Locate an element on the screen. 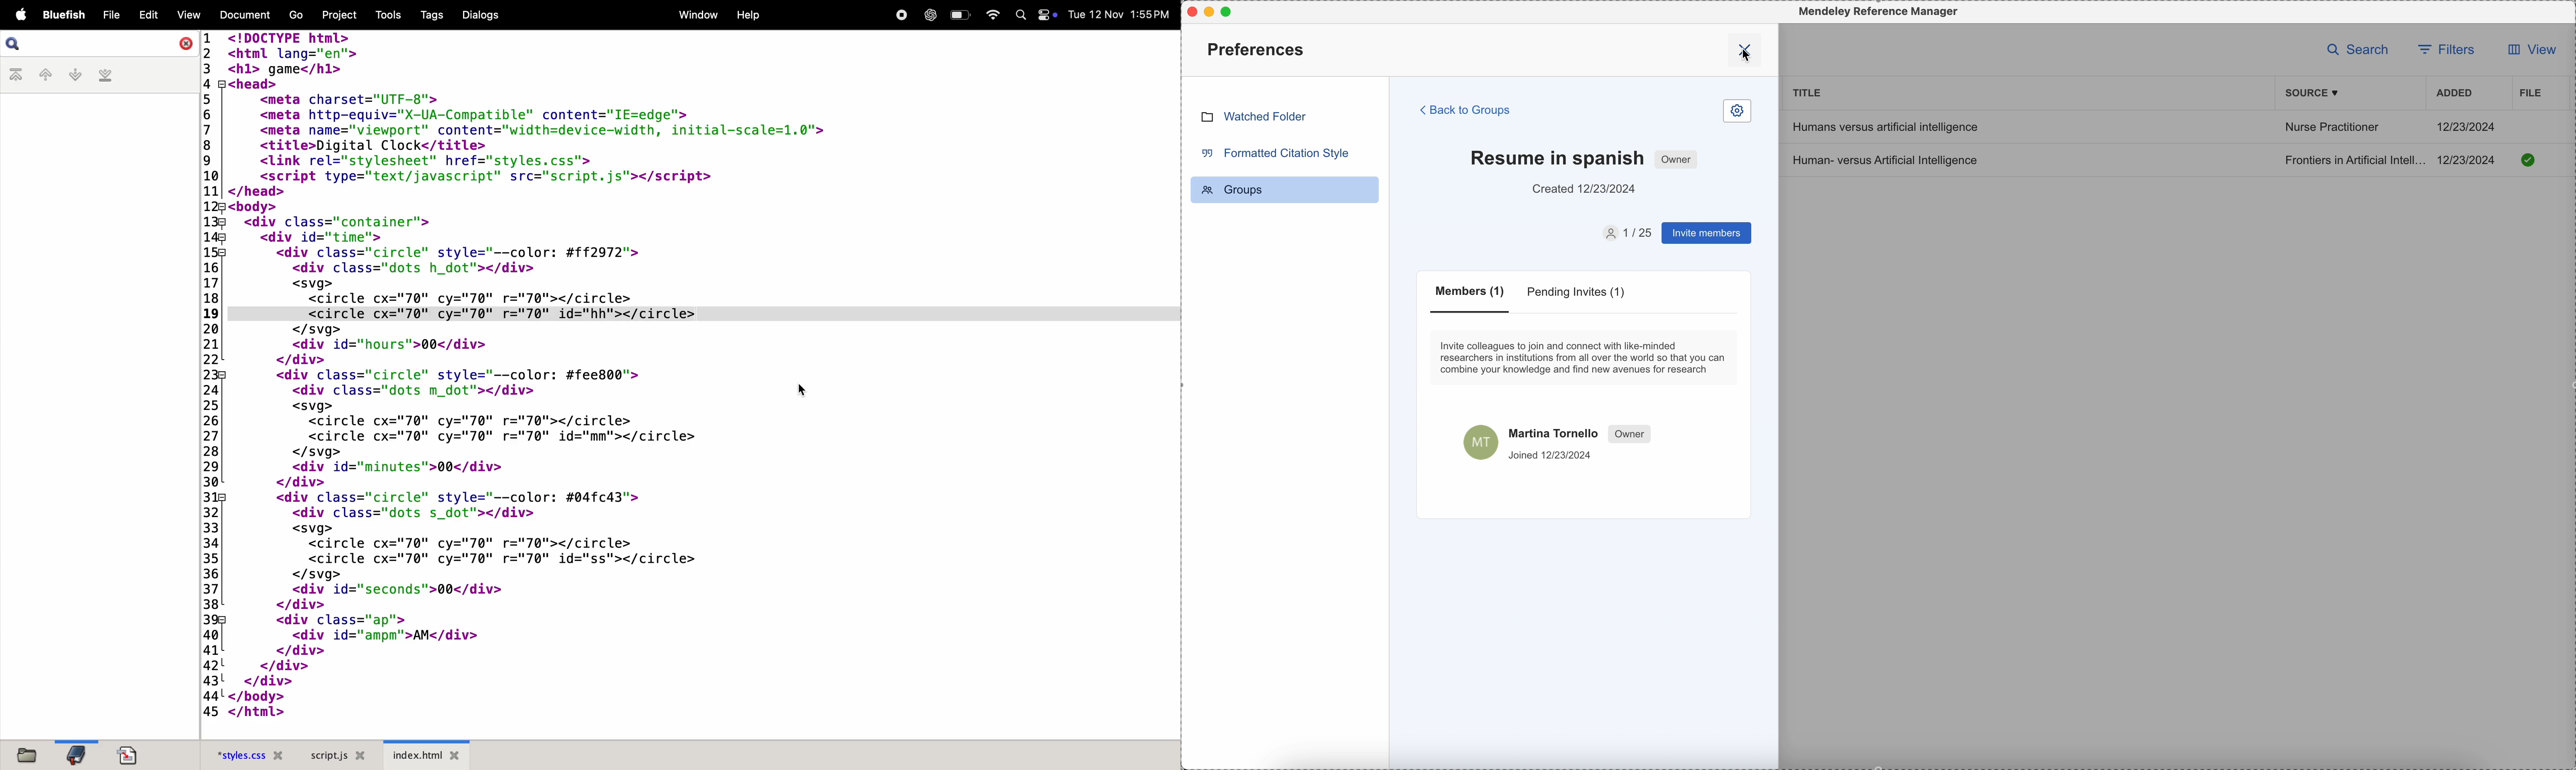 The image size is (2576, 784). groups is located at coordinates (1284, 190).